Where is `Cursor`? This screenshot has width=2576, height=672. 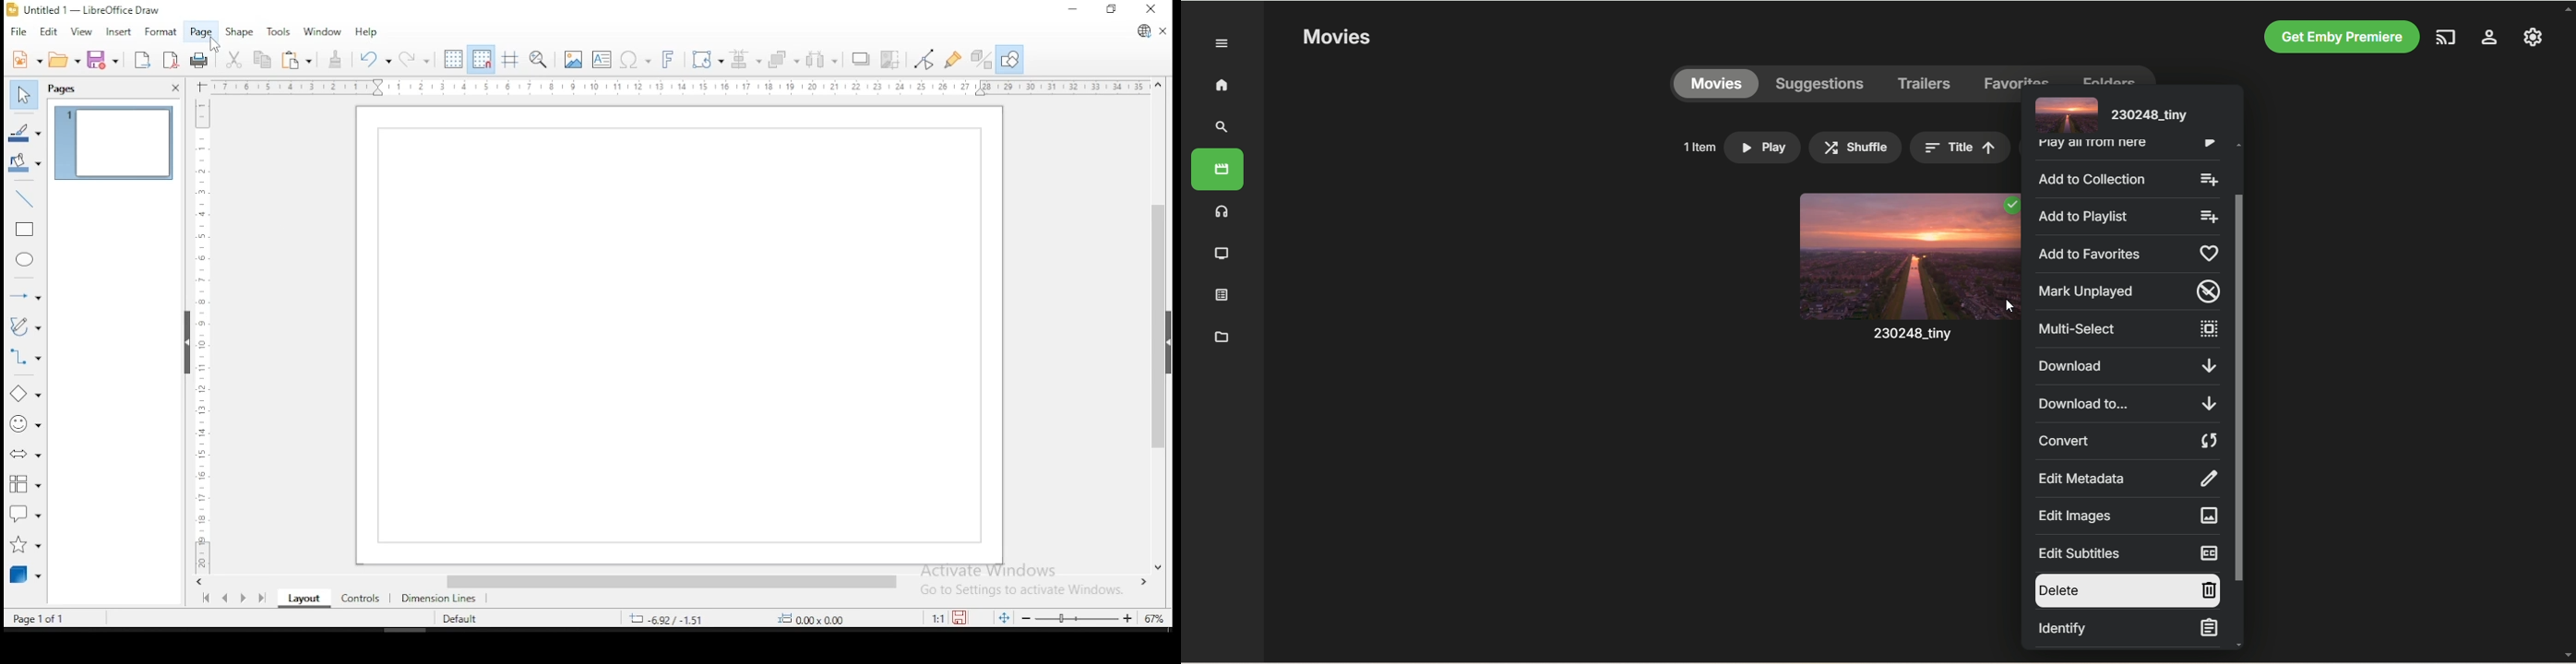 Cursor is located at coordinates (2009, 306).